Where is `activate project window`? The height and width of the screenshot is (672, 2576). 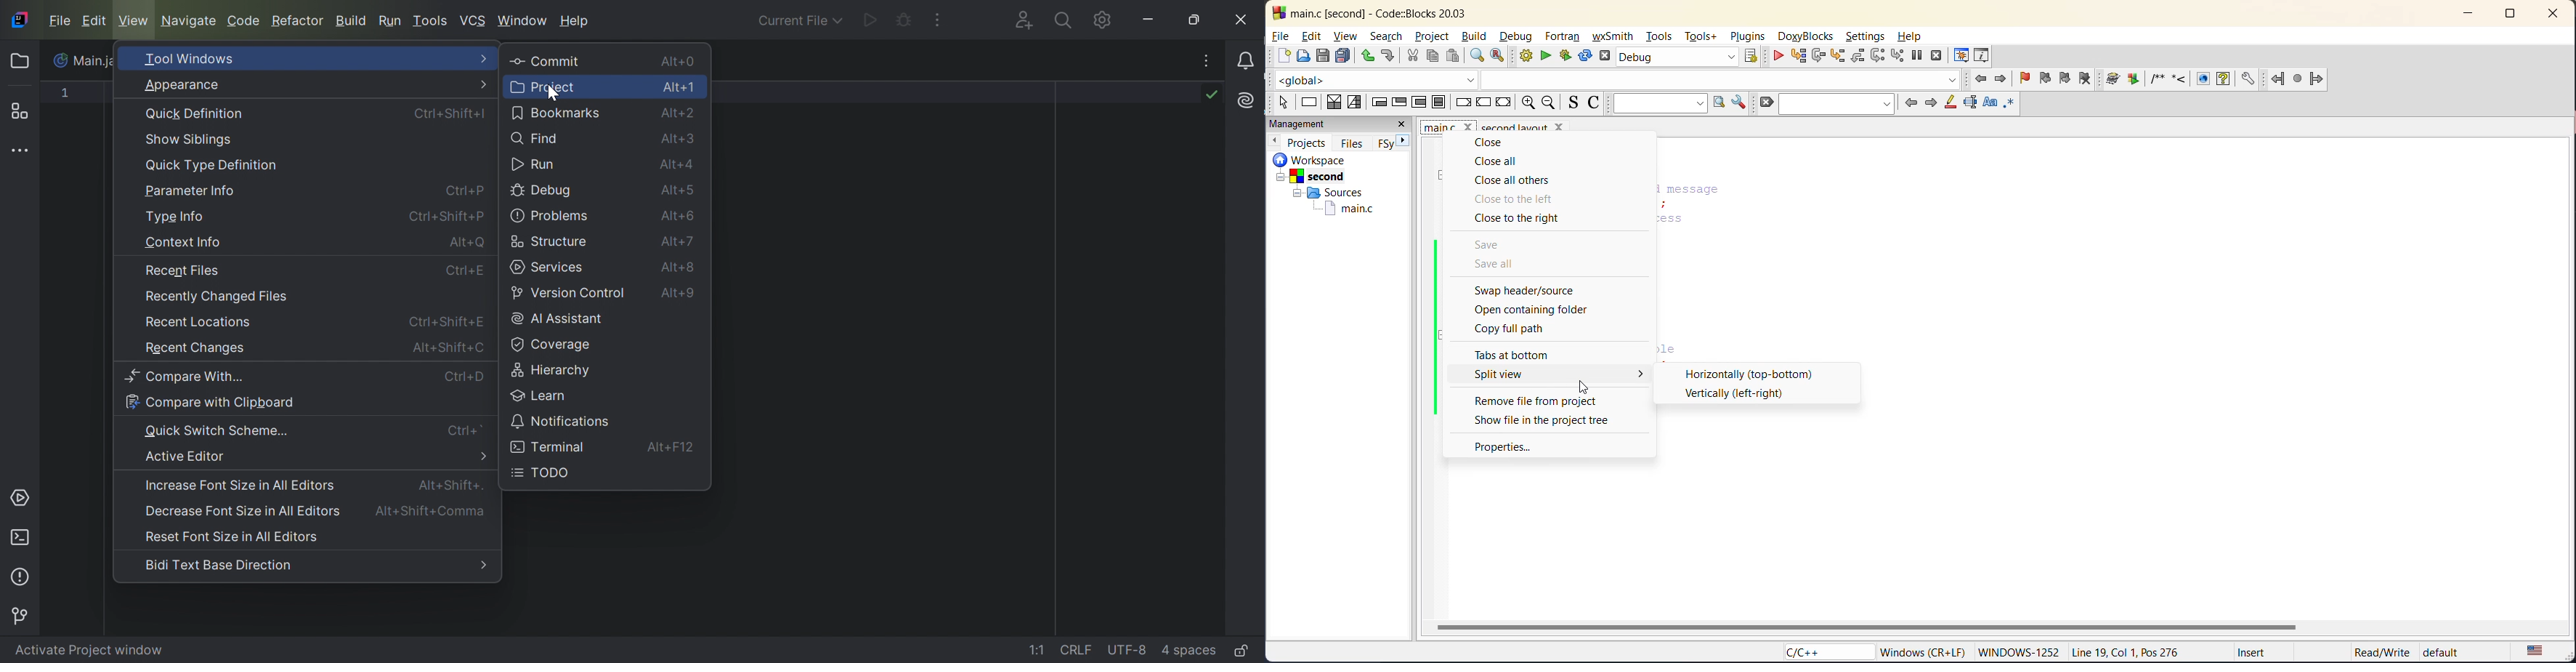 activate project window is located at coordinates (99, 649).